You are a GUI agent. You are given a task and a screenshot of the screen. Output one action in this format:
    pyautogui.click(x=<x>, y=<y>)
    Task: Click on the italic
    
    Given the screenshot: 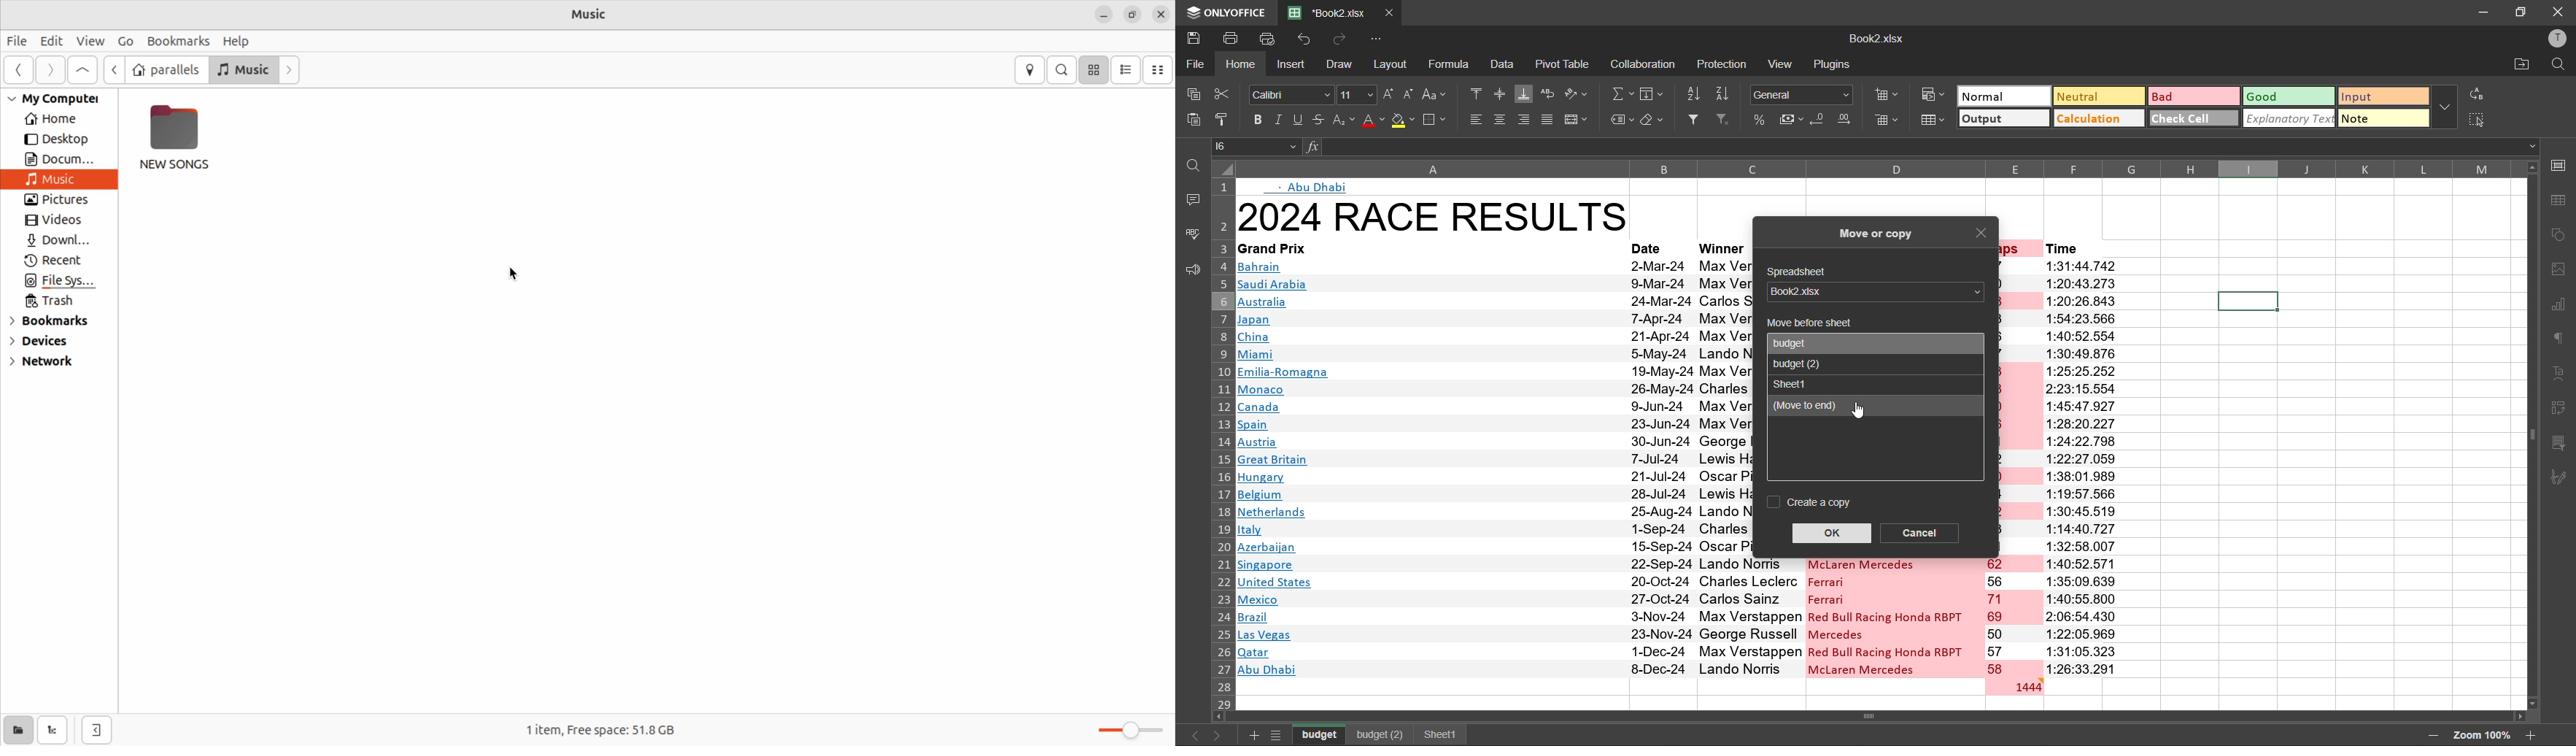 What is the action you would take?
    pyautogui.click(x=1277, y=120)
    